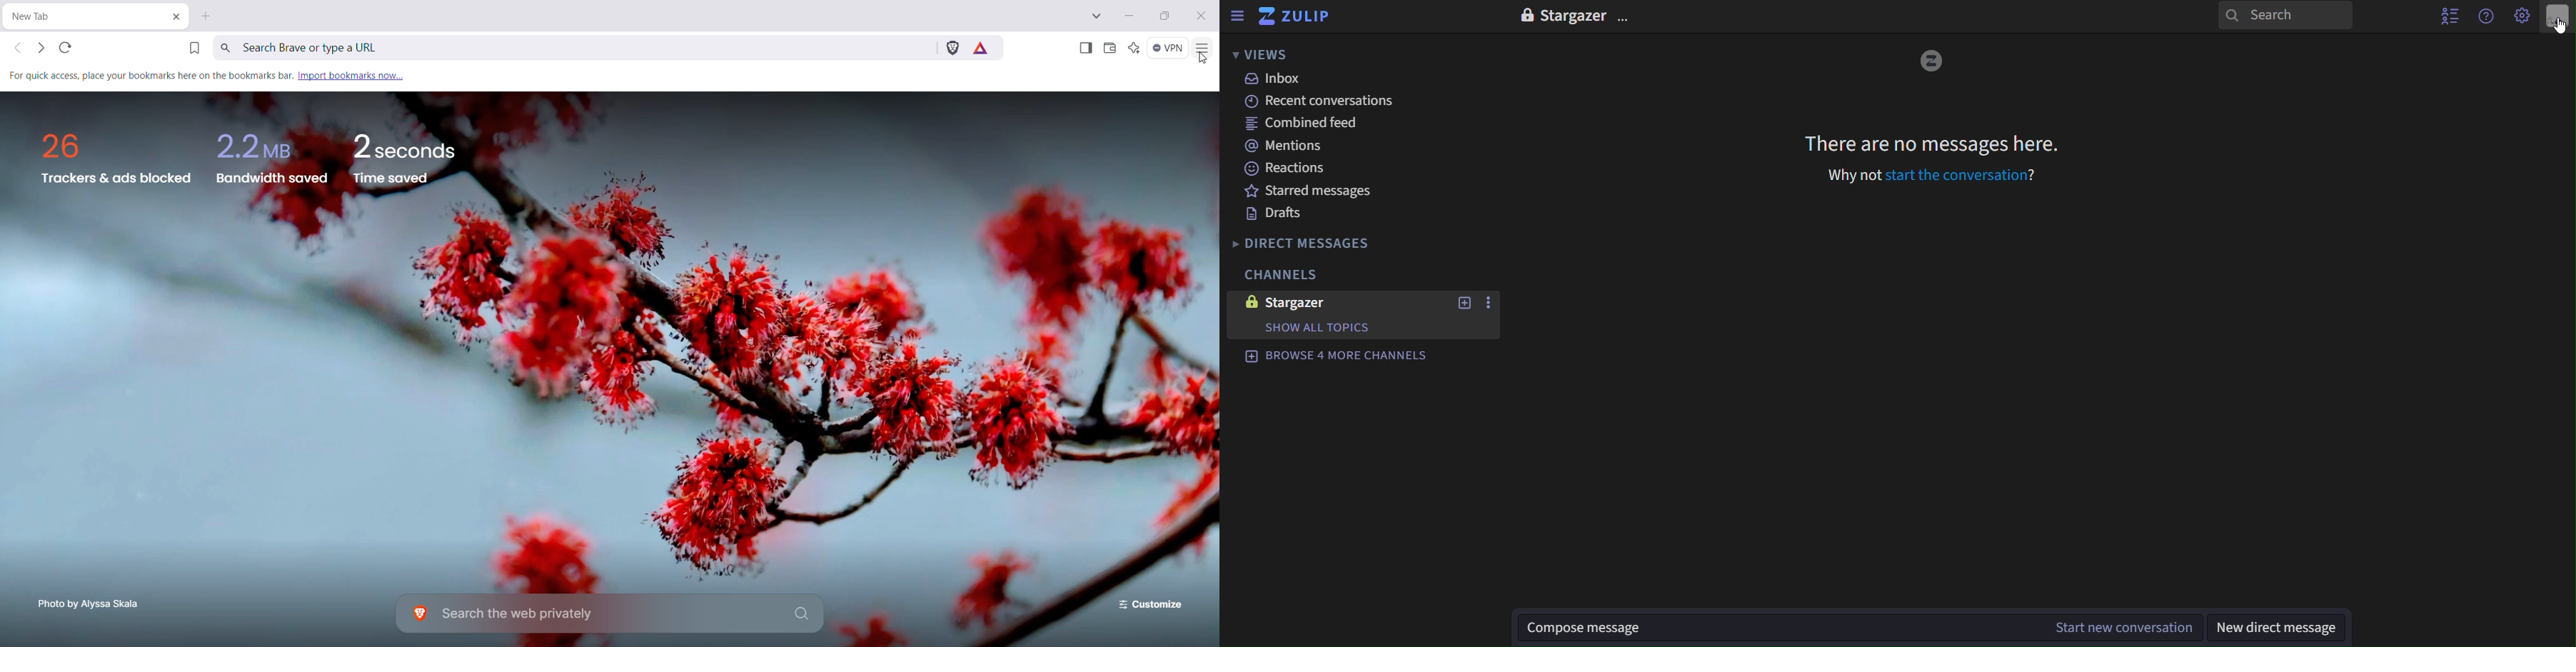 The width and height of the screenshot is (2576, 672). Describe the element at coordinates (1304, 123) in the screenshot. I see `combined feed` at that location.